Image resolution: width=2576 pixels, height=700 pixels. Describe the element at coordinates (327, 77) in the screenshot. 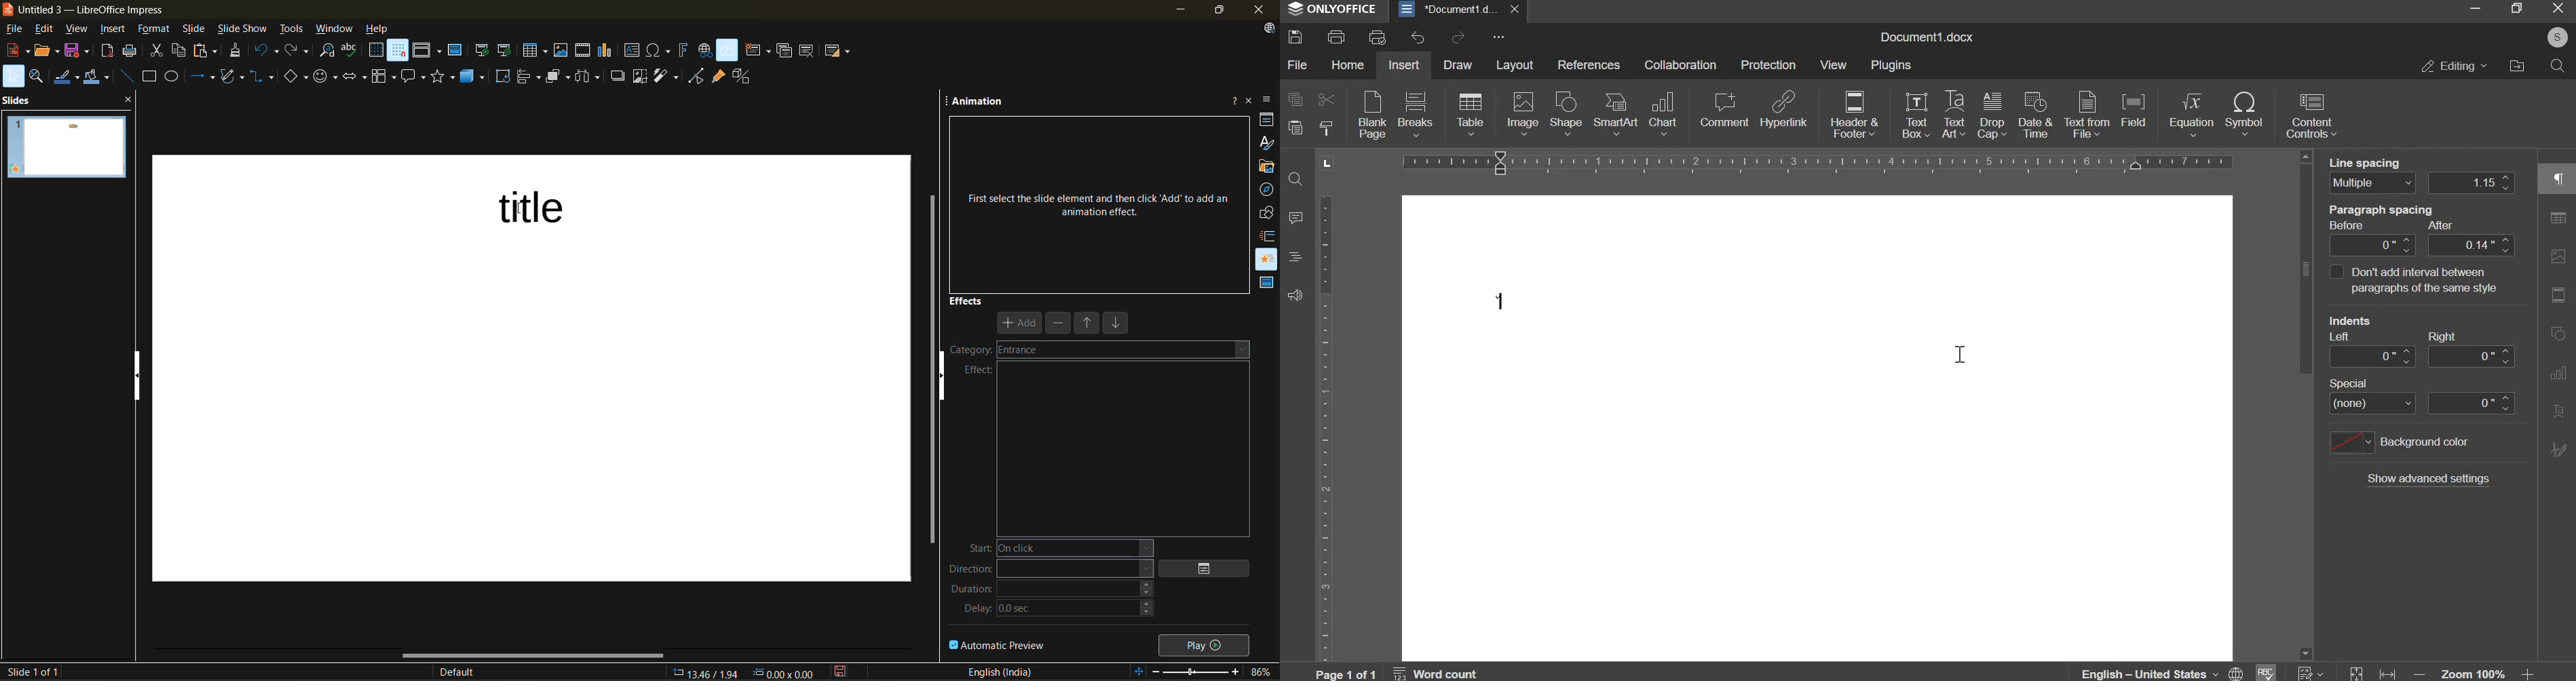

I see `symbol shapes` at that location.